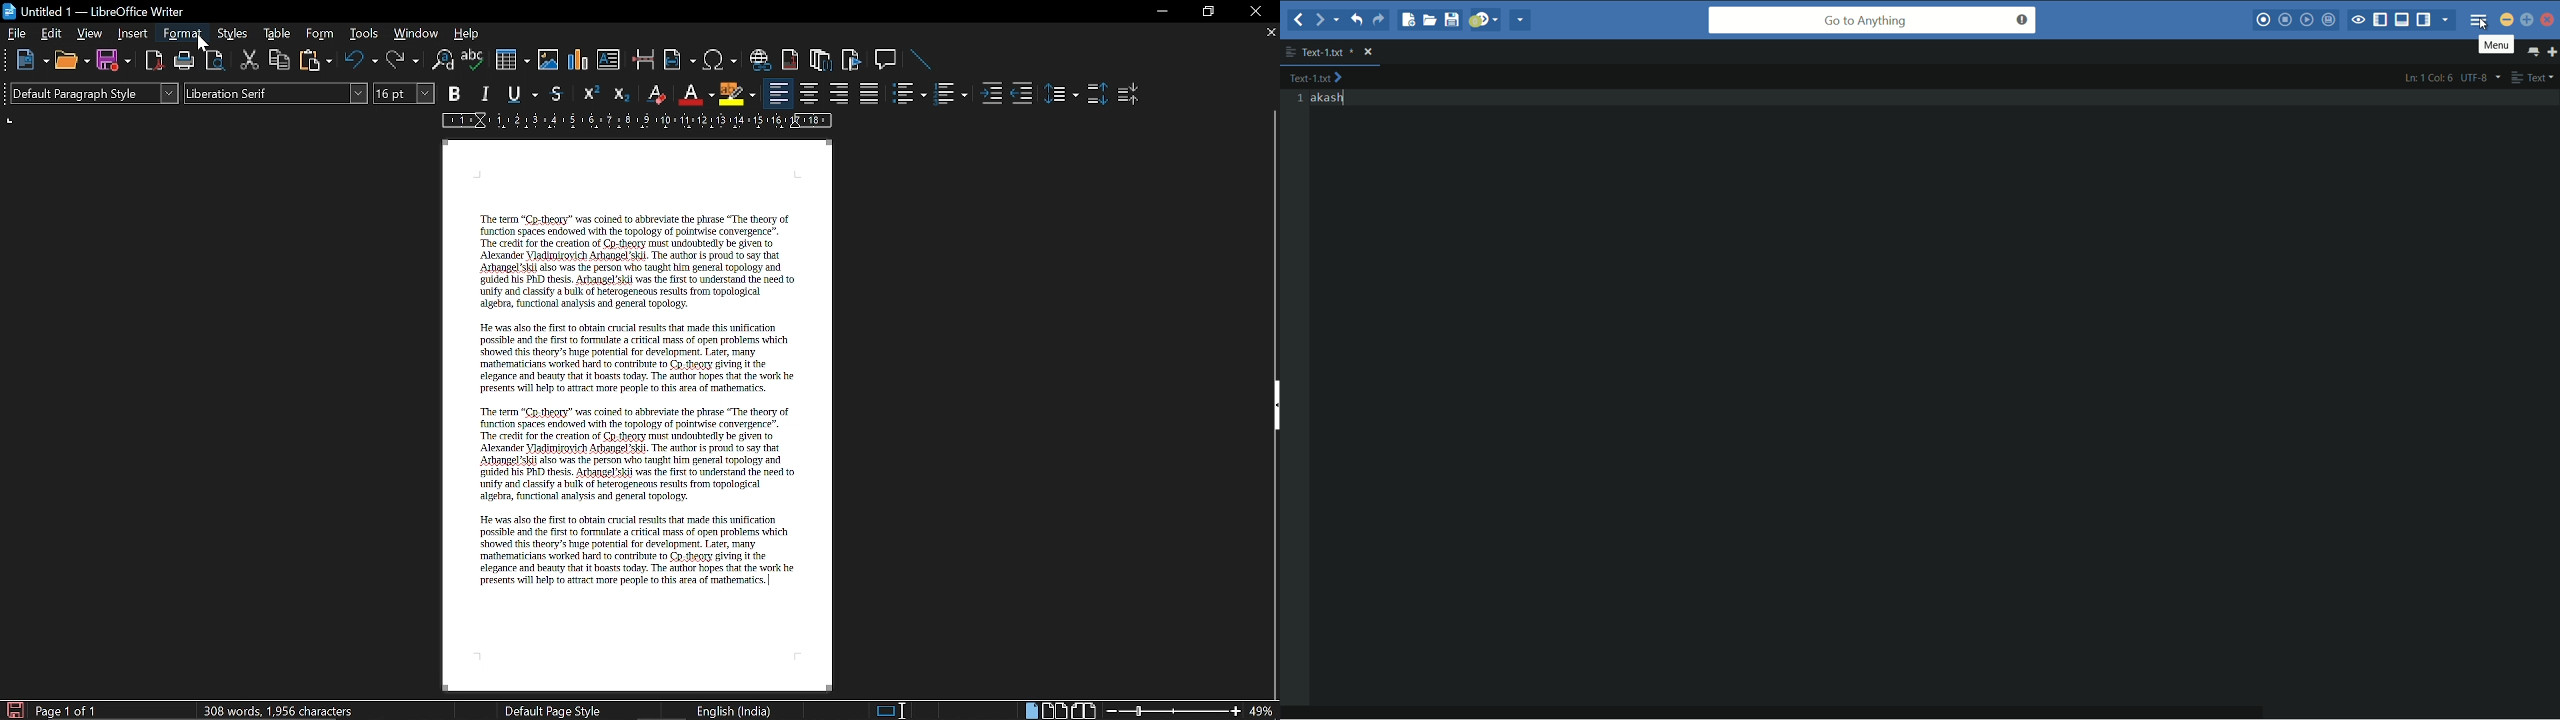  What do you see at coordinates (2429, 77) in the screenshot?
I see `cursor position` at bounding box center [2429, 77].